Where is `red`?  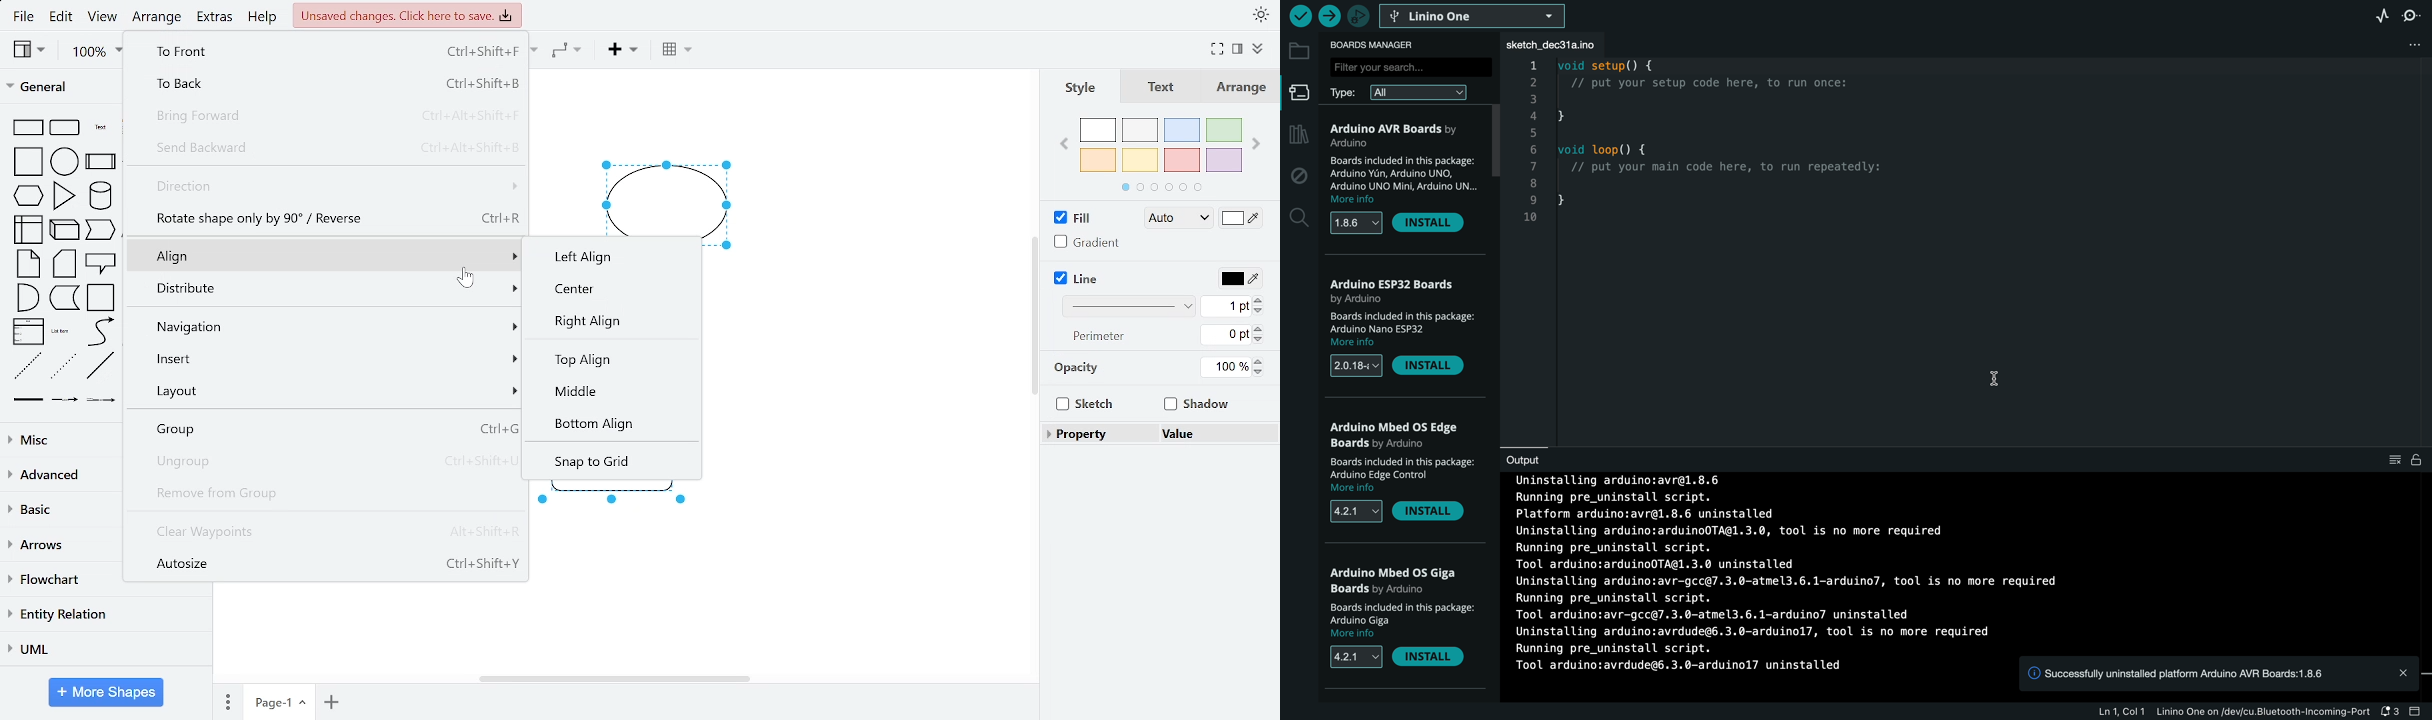 red is located at coordinates (1182, 160).